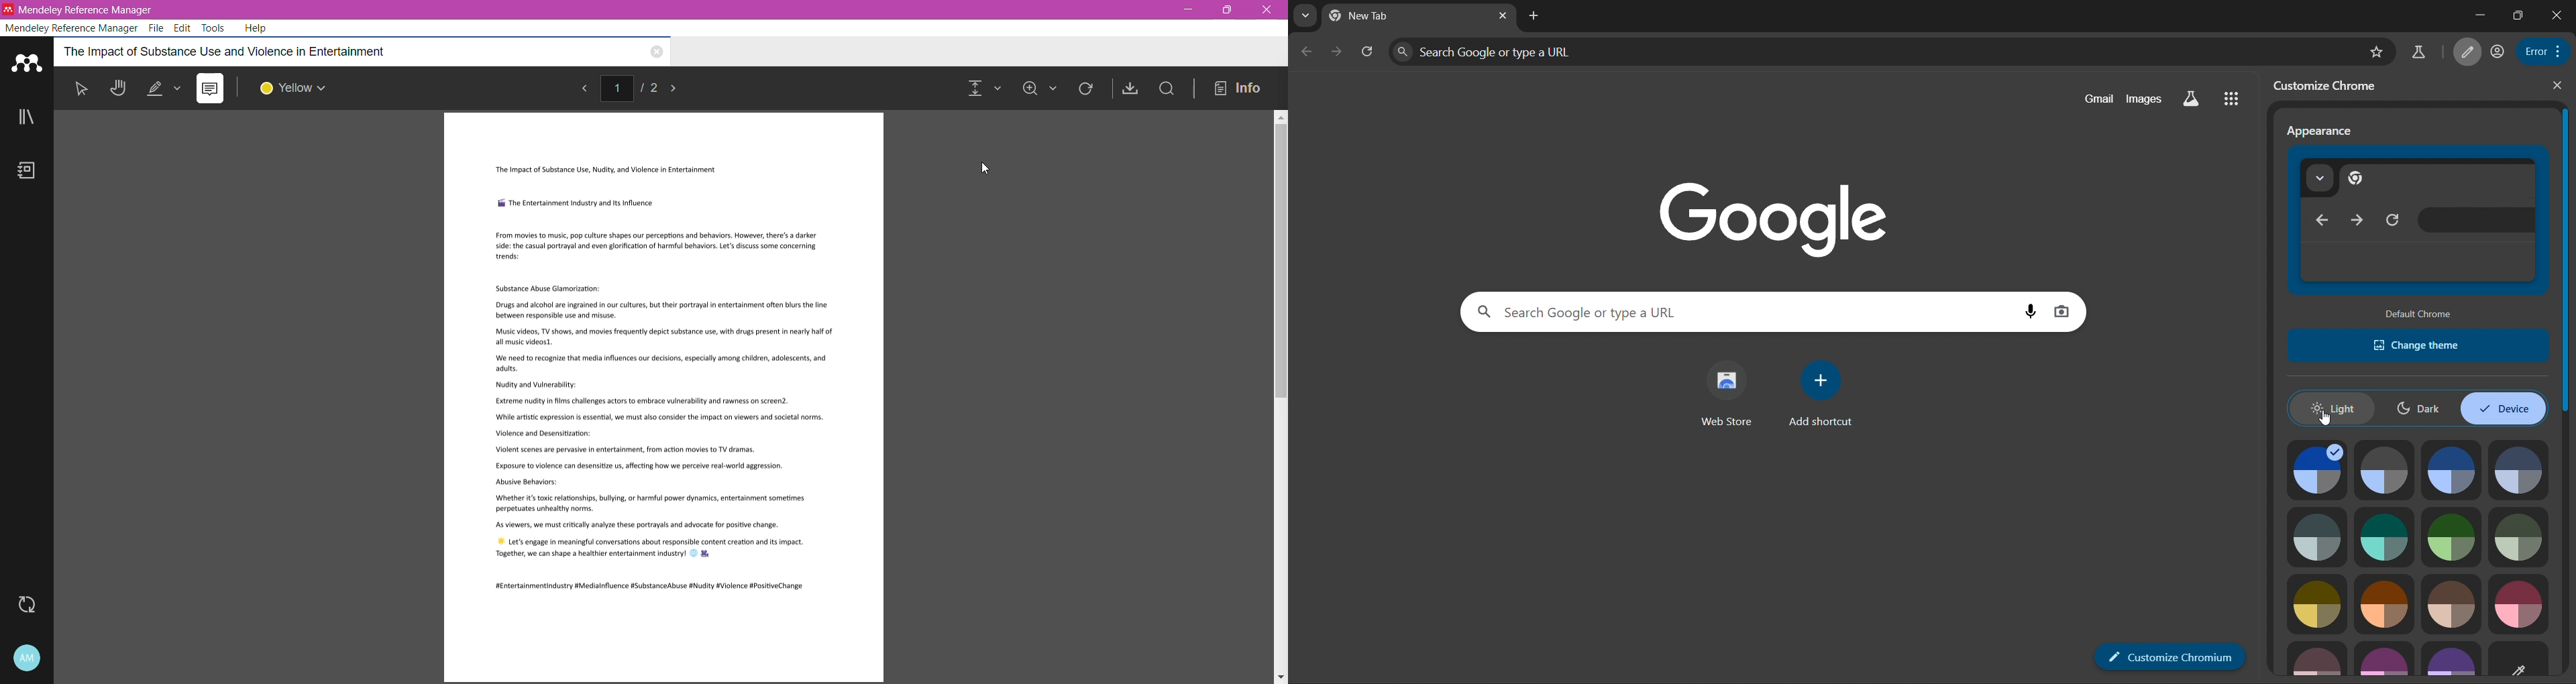  Describe the element at coordinates (2419, 345) in the screenshot. I see `change theme` at that location.